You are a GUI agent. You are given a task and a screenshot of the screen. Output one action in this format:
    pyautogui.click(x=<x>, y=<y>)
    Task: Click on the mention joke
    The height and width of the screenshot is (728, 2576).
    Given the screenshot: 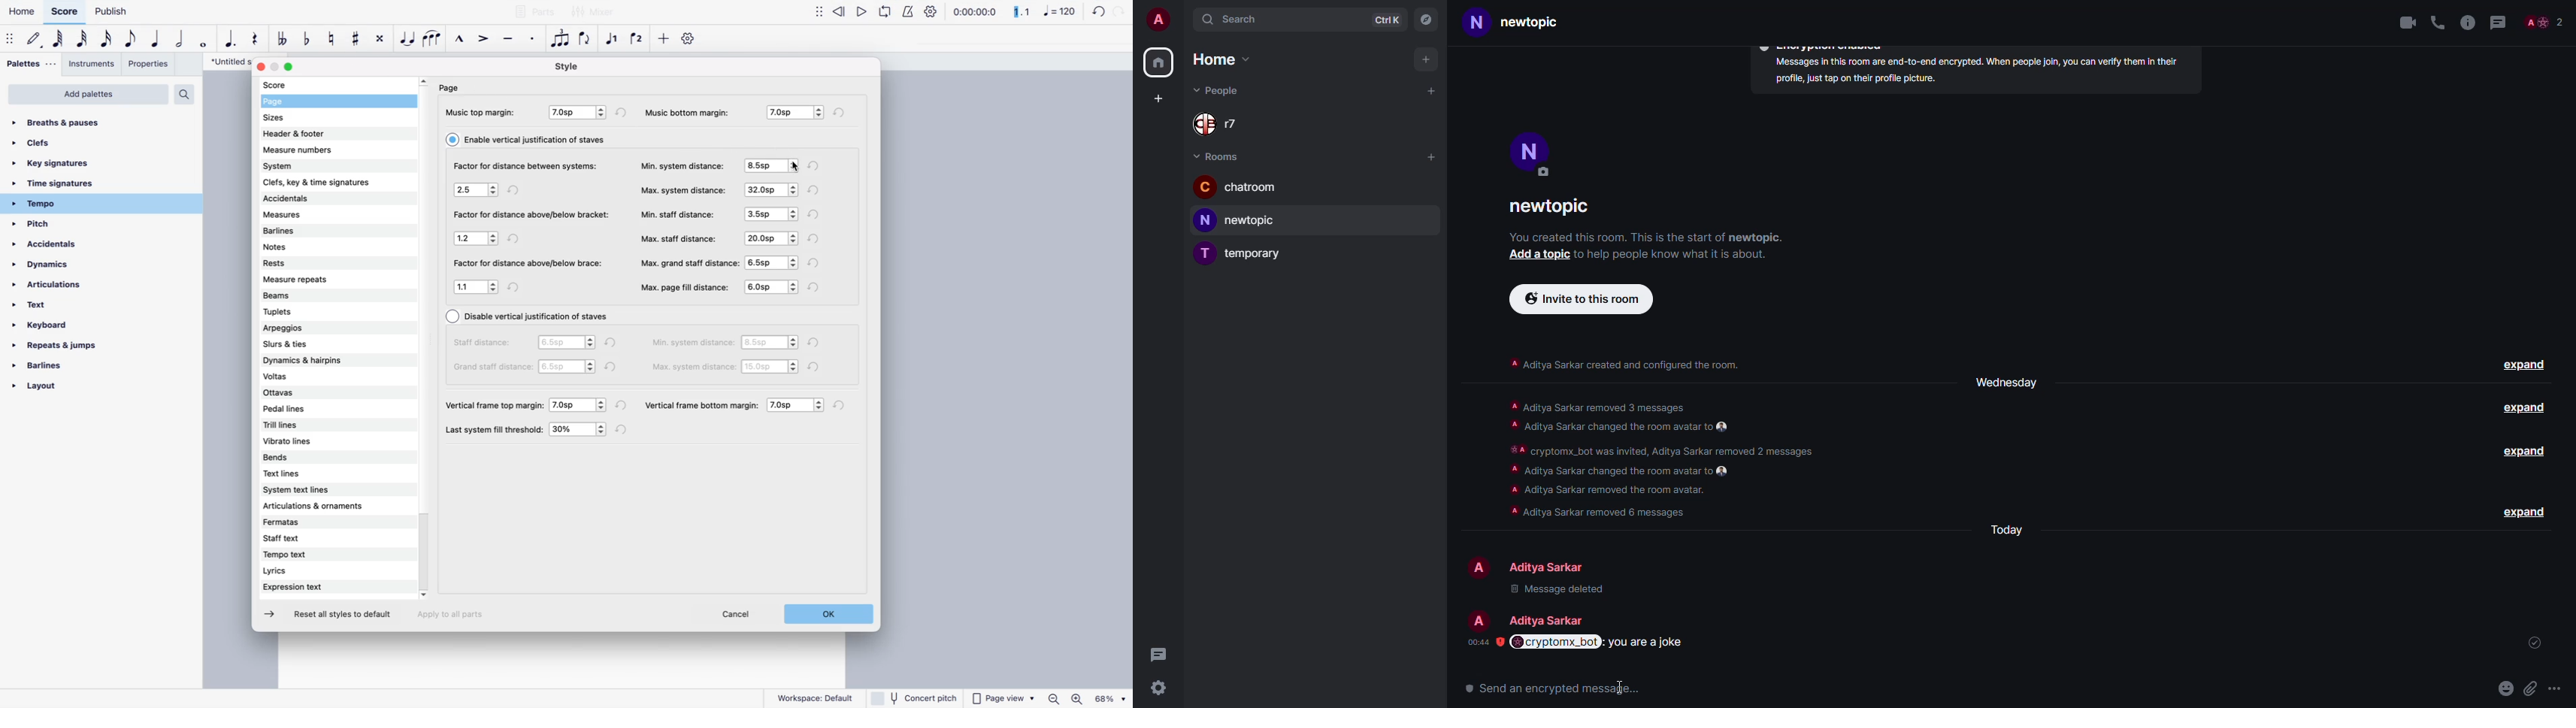 What is the action you would take?
    pyautogui.click(x=1612, y=643)
    